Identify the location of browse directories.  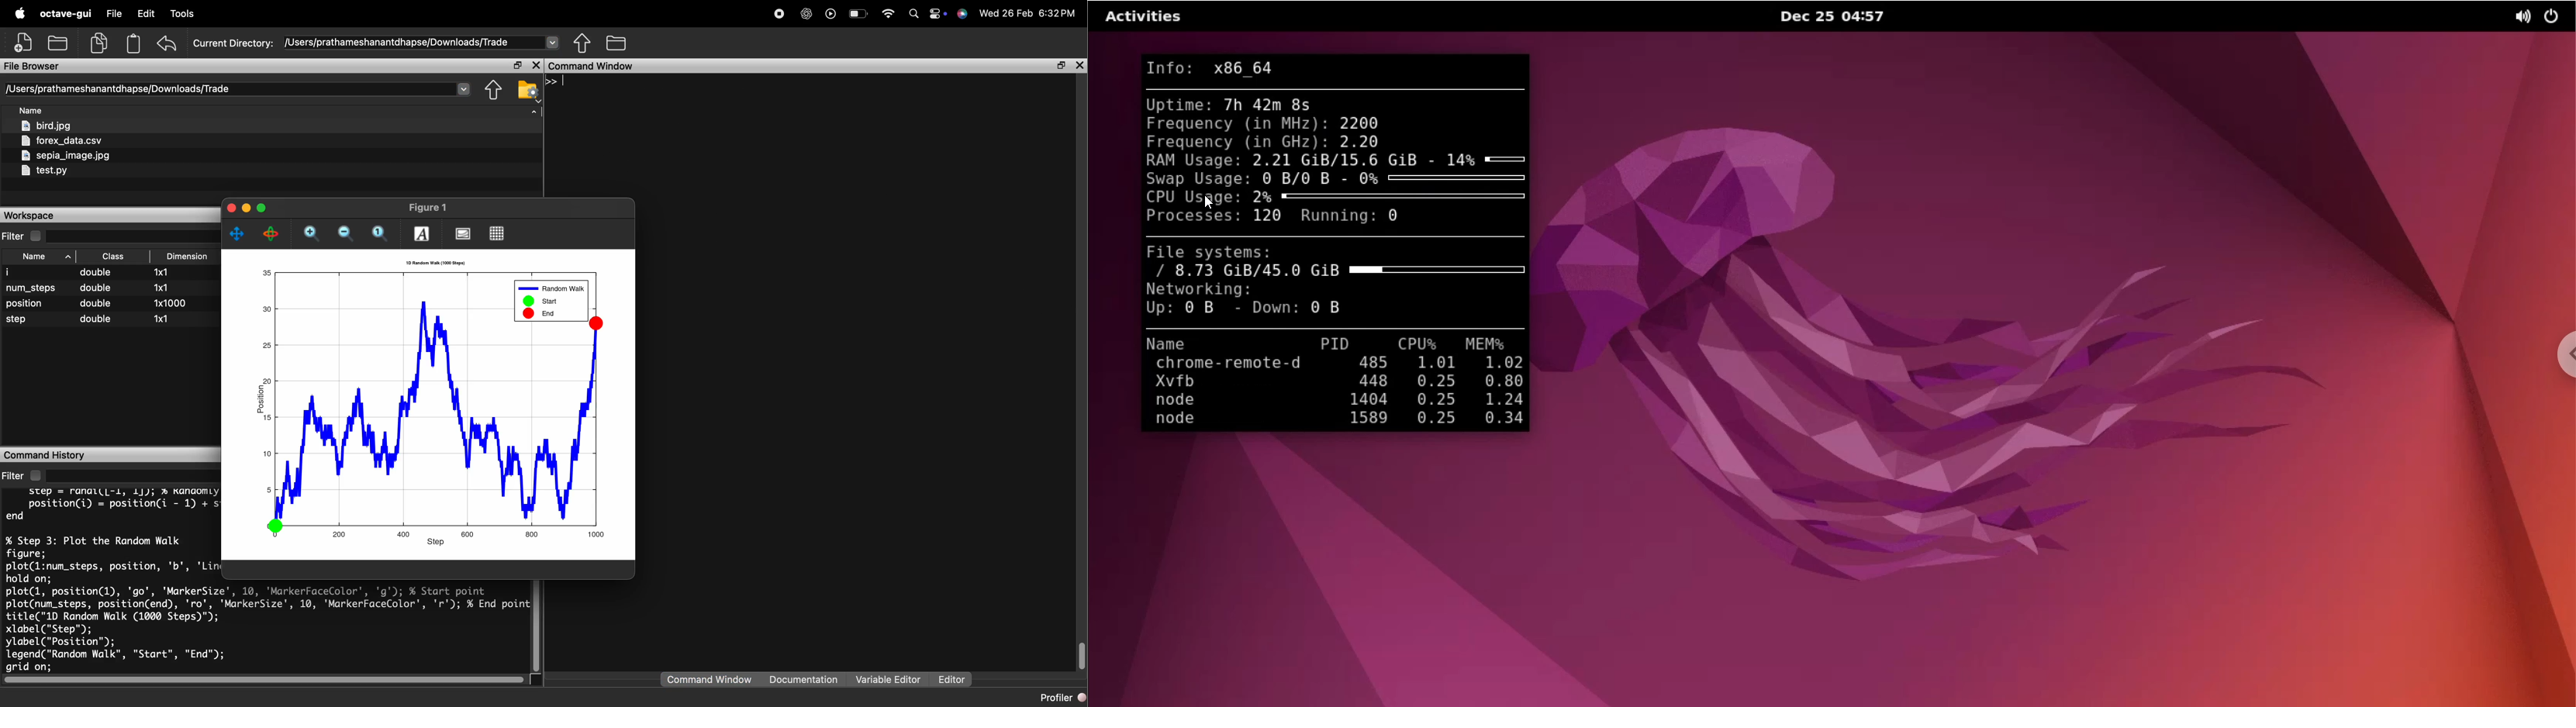
(617, 43).